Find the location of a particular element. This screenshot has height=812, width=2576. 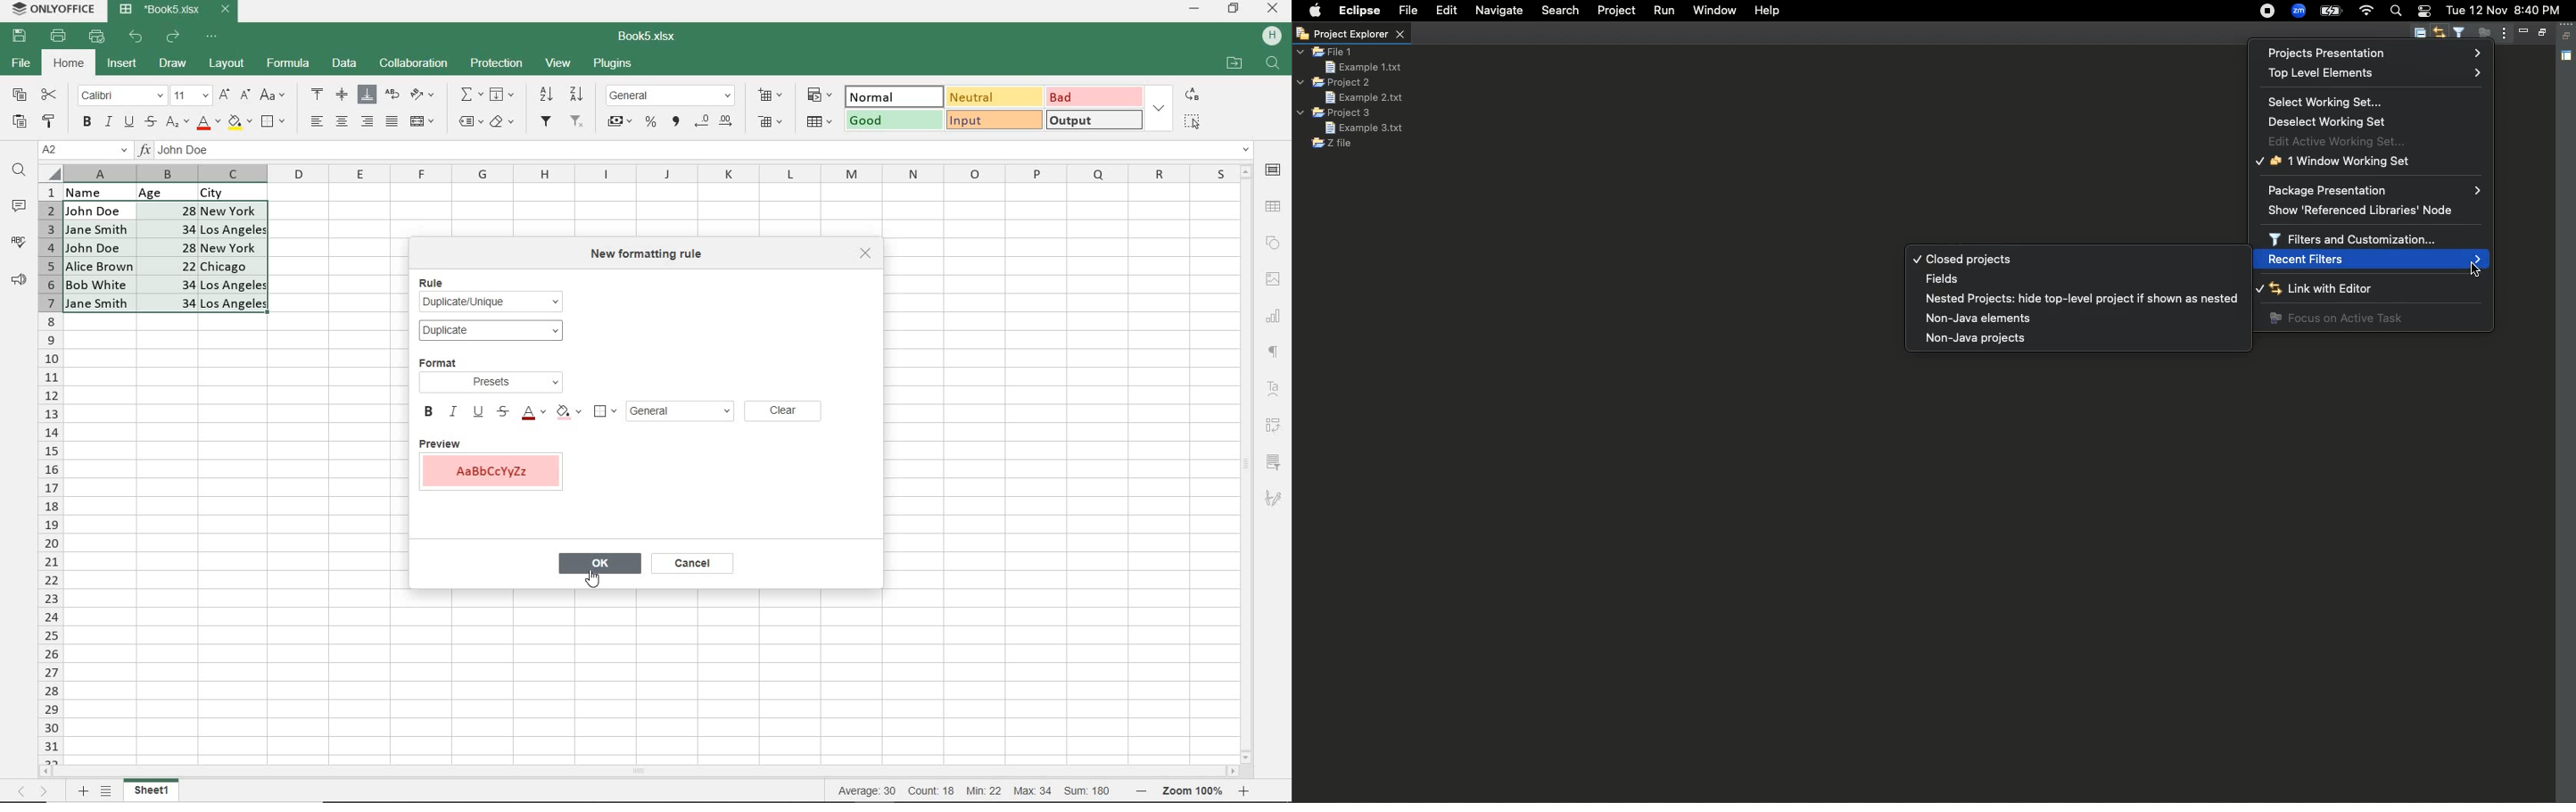

CUSTOMIZE QUICK ACCESS TOOLBAR is located at coordinates (216, 35).